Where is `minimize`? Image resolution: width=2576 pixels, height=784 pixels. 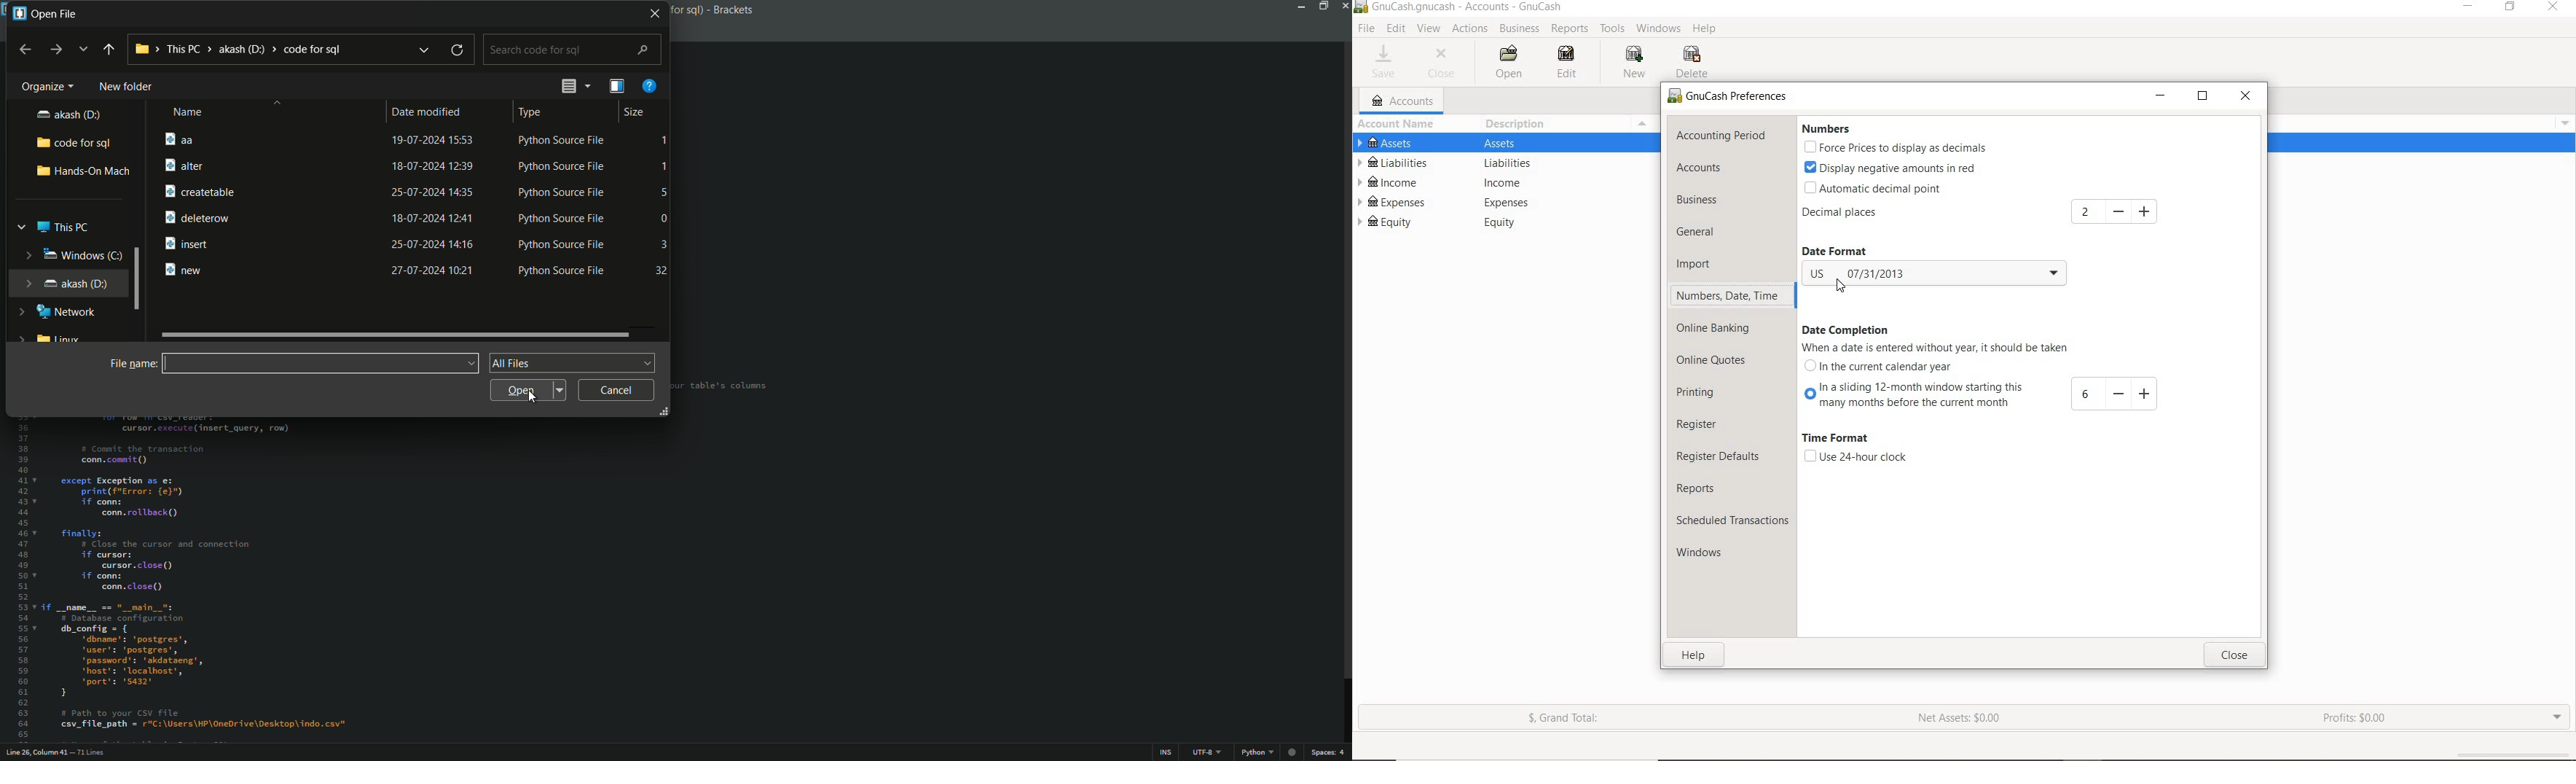 minimize is located at coordinates (1301, 6).